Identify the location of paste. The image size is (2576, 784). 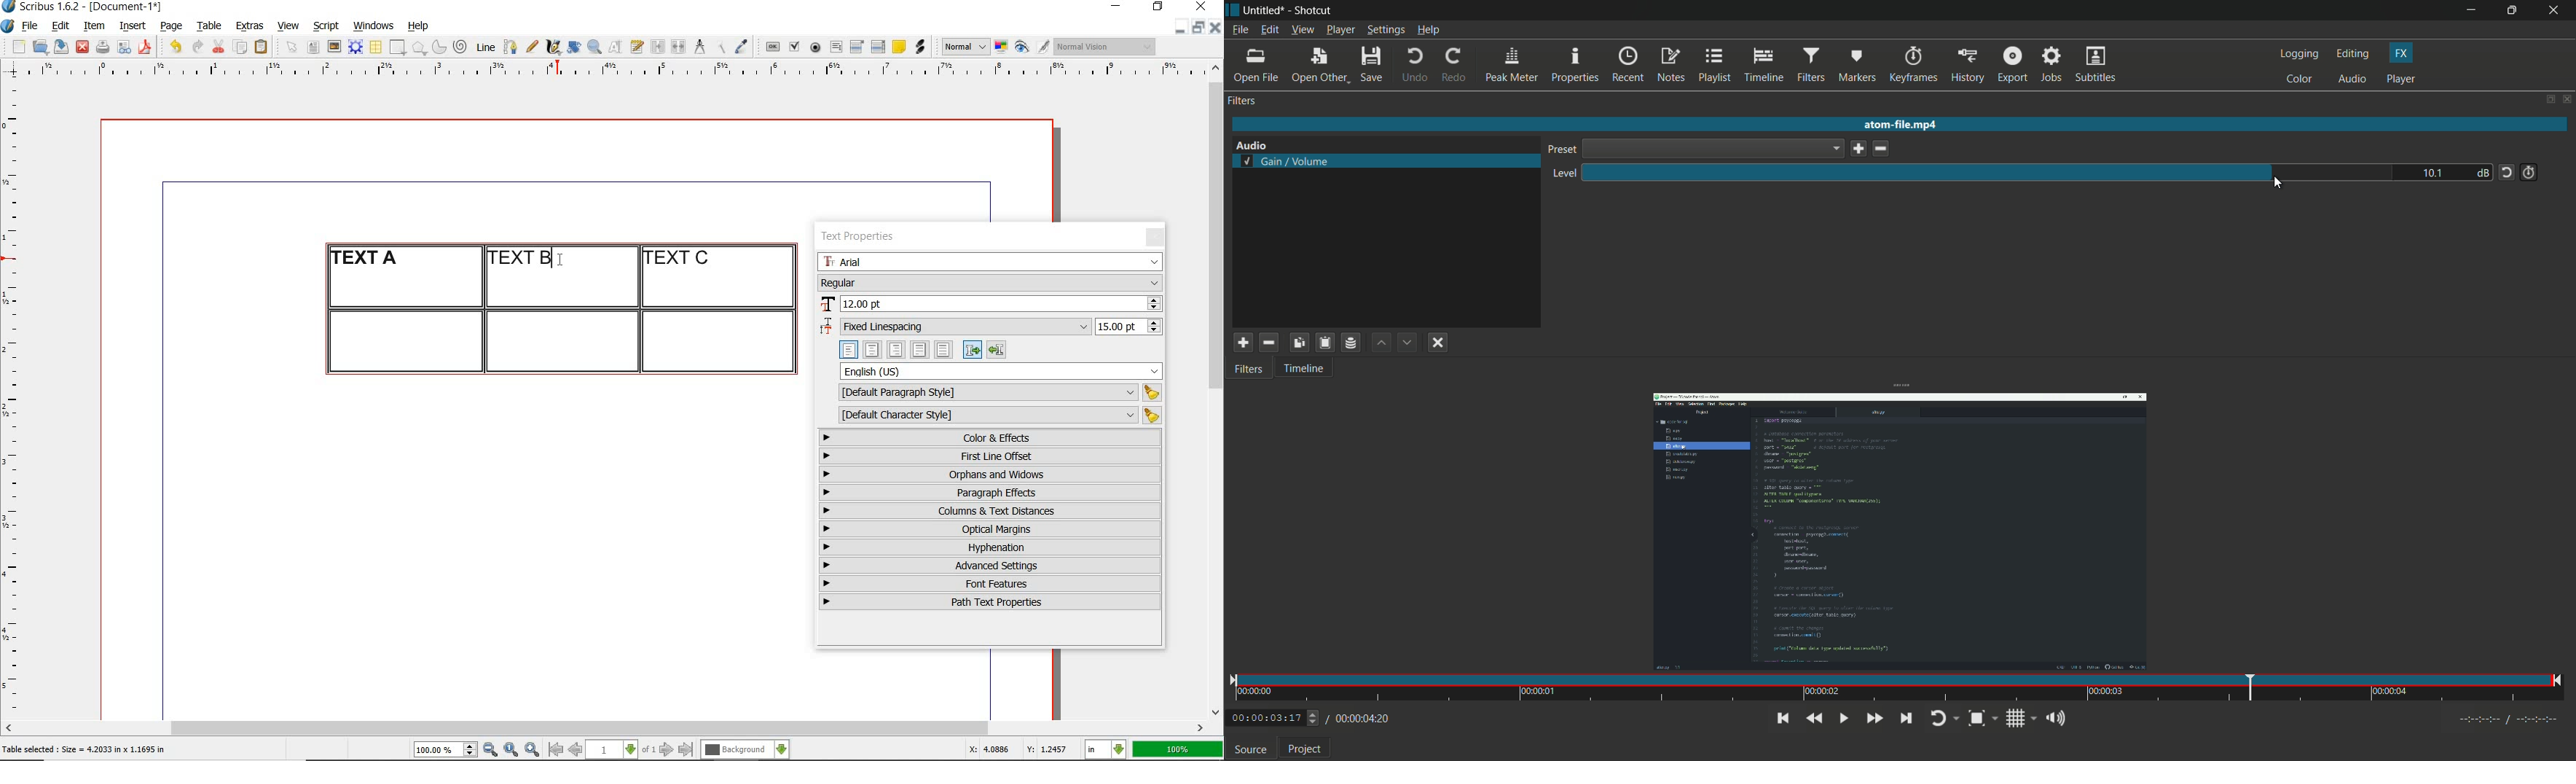
(264, 47).